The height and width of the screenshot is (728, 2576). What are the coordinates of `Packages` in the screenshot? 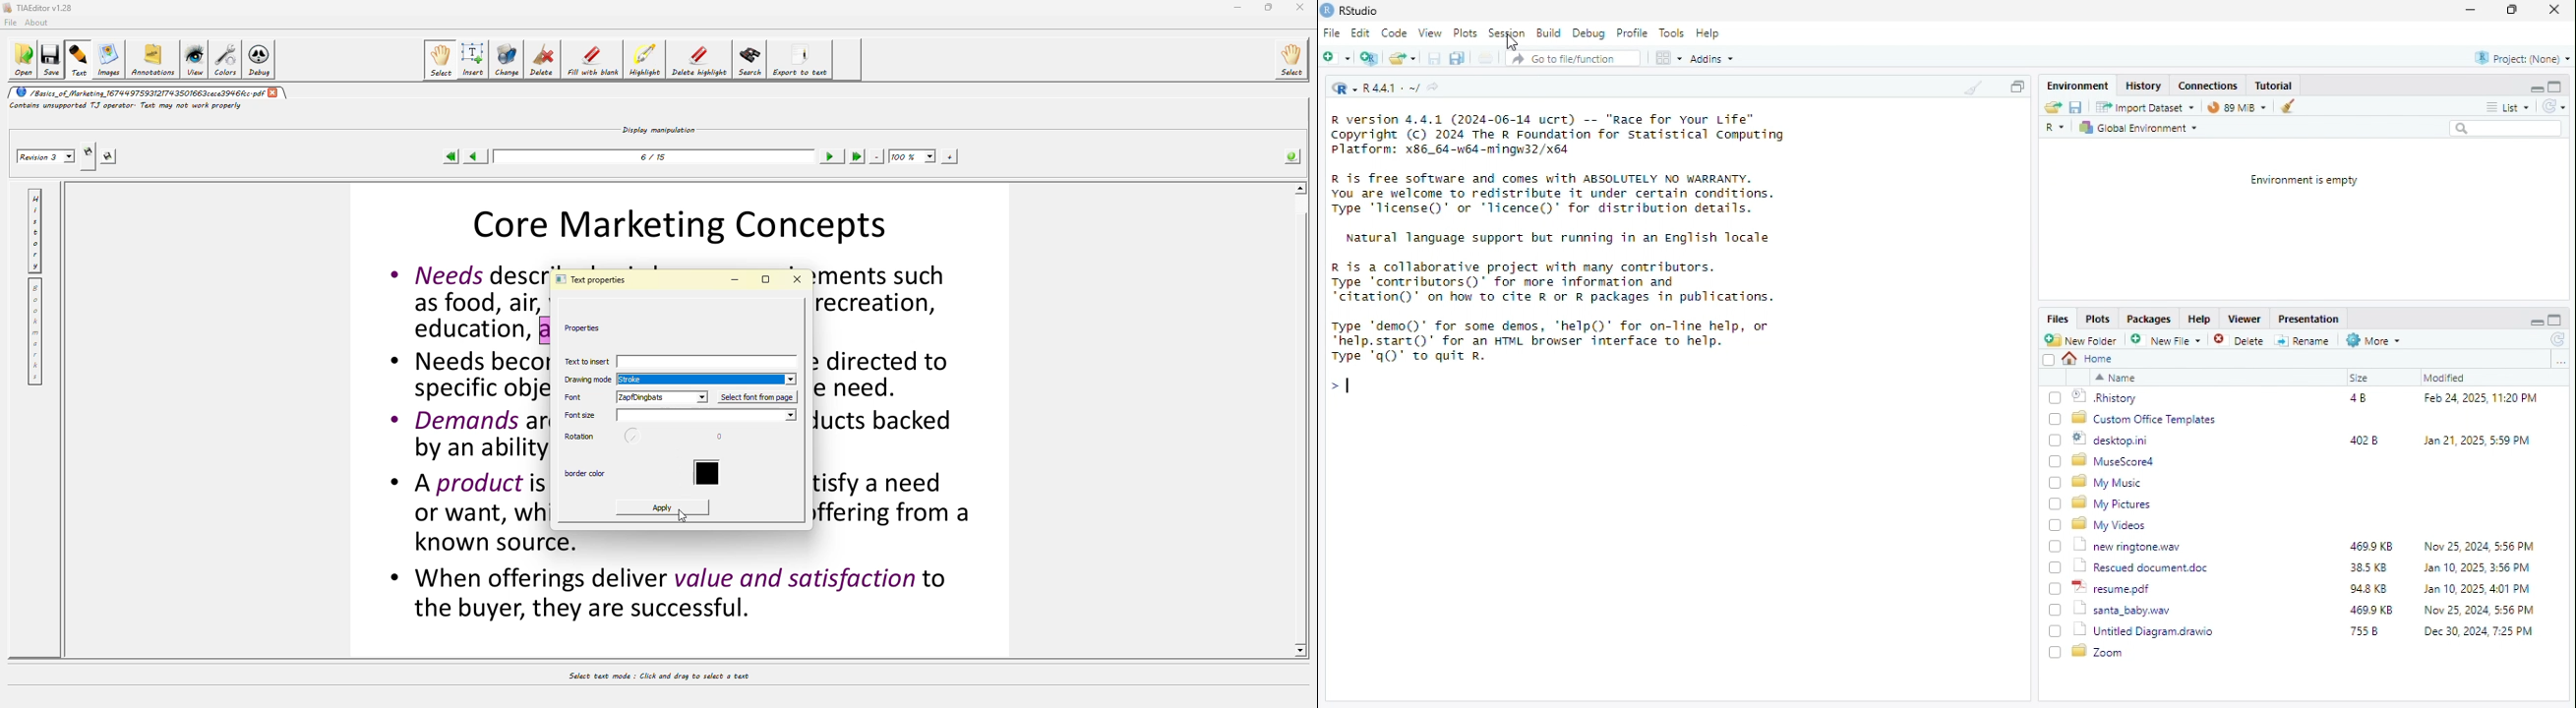 It's located at (2150, 320).